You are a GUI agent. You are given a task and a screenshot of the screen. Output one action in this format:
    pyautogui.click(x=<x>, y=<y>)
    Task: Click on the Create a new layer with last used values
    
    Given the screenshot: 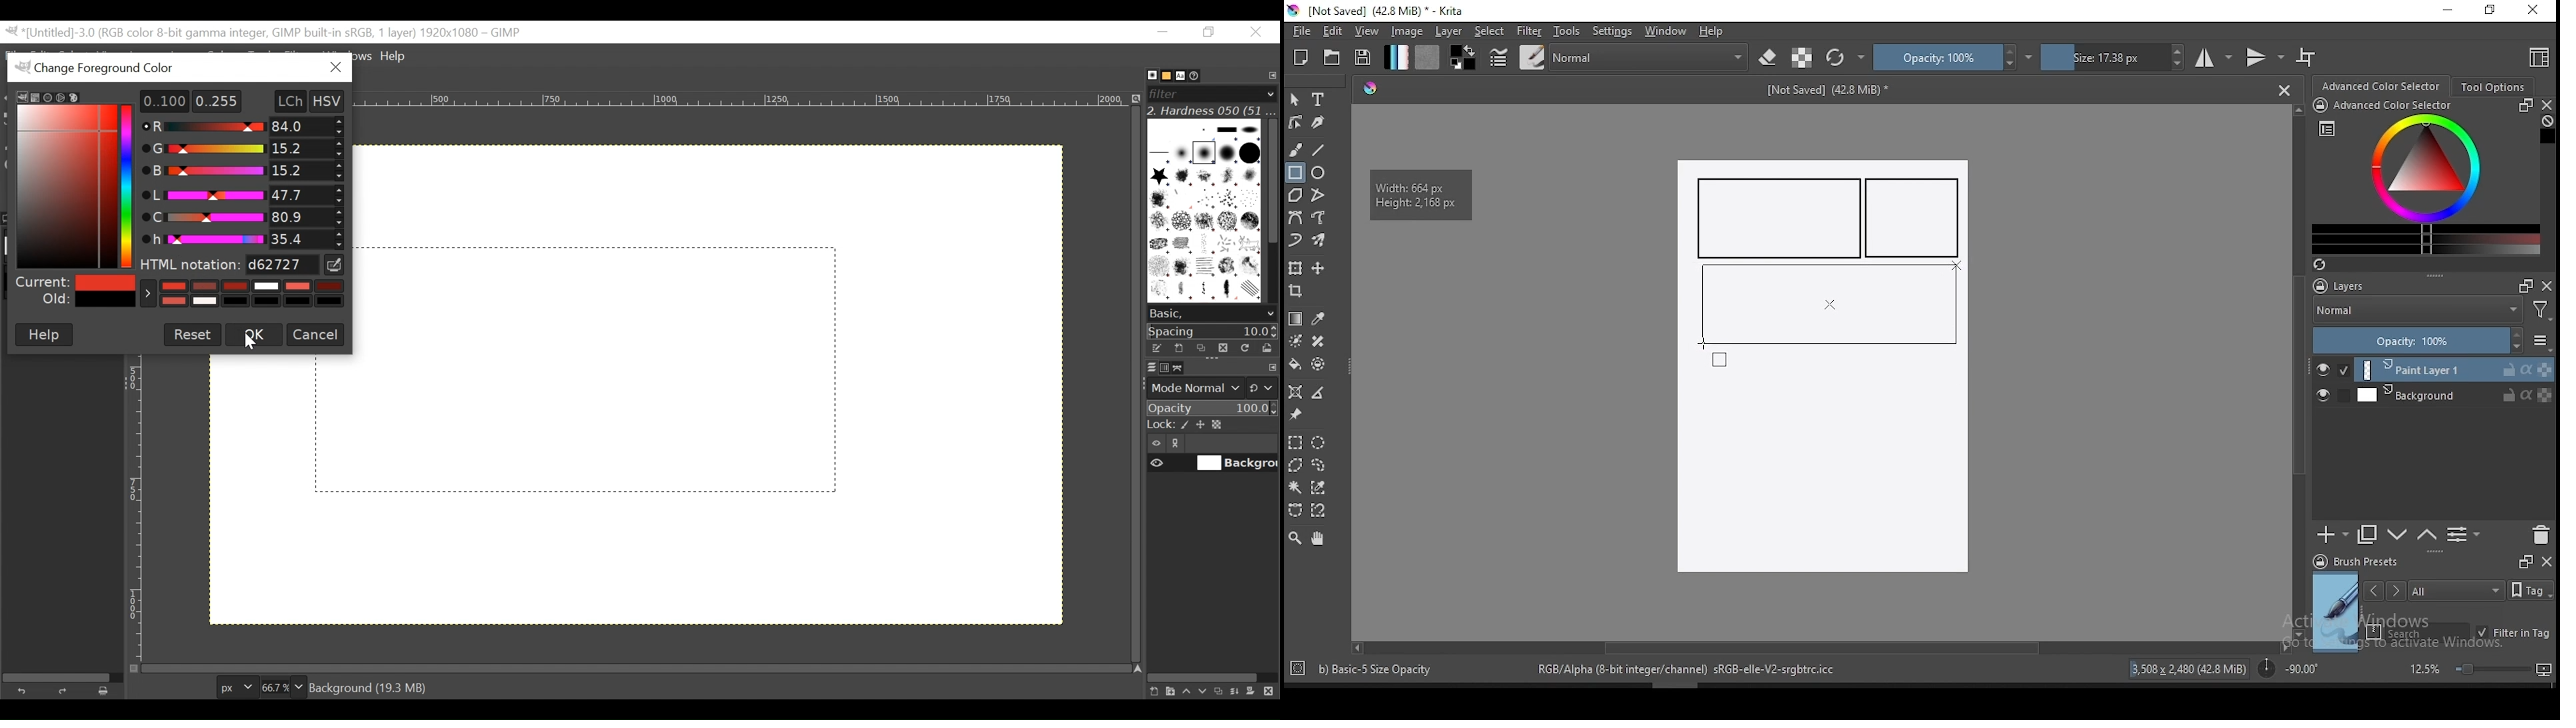 What is the action you would take?
    pyautogui.click(x=1152, y=692)
    